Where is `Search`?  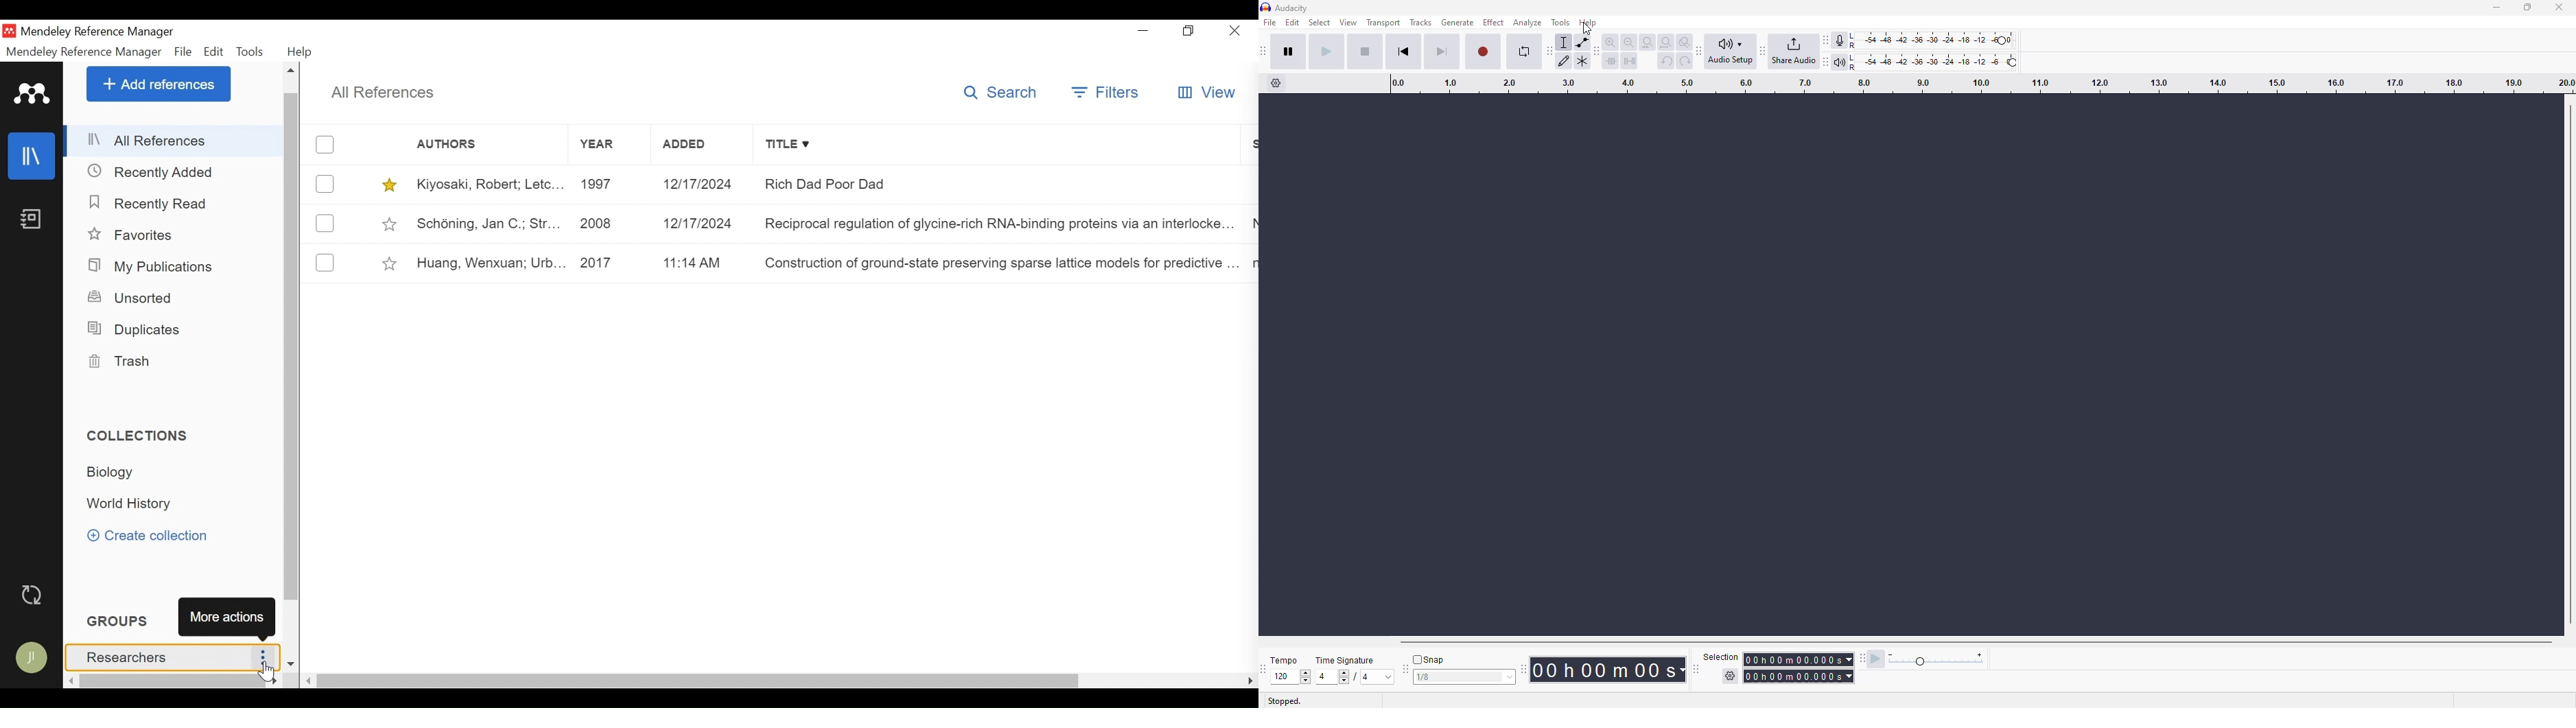 Search is located at coordinates (998, 93).